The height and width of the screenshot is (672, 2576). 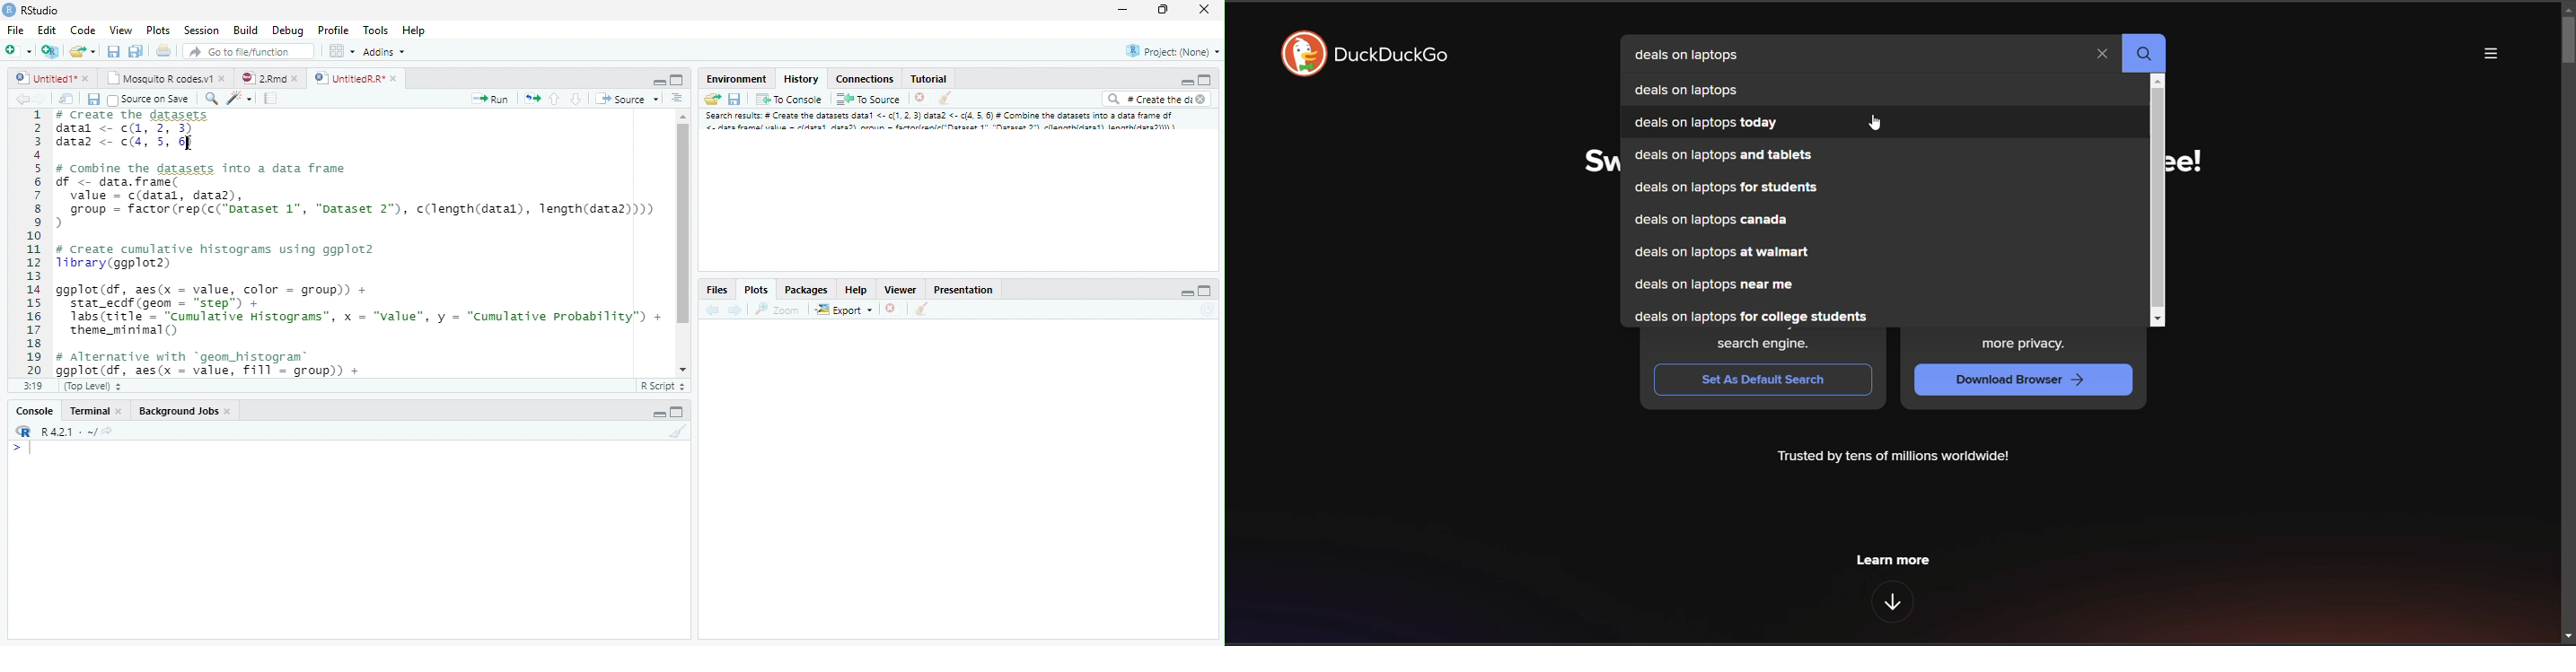 What do you see at coordinates (806, 288) in the screenshot?
I see `Packages` at bounding box center [806, 288].